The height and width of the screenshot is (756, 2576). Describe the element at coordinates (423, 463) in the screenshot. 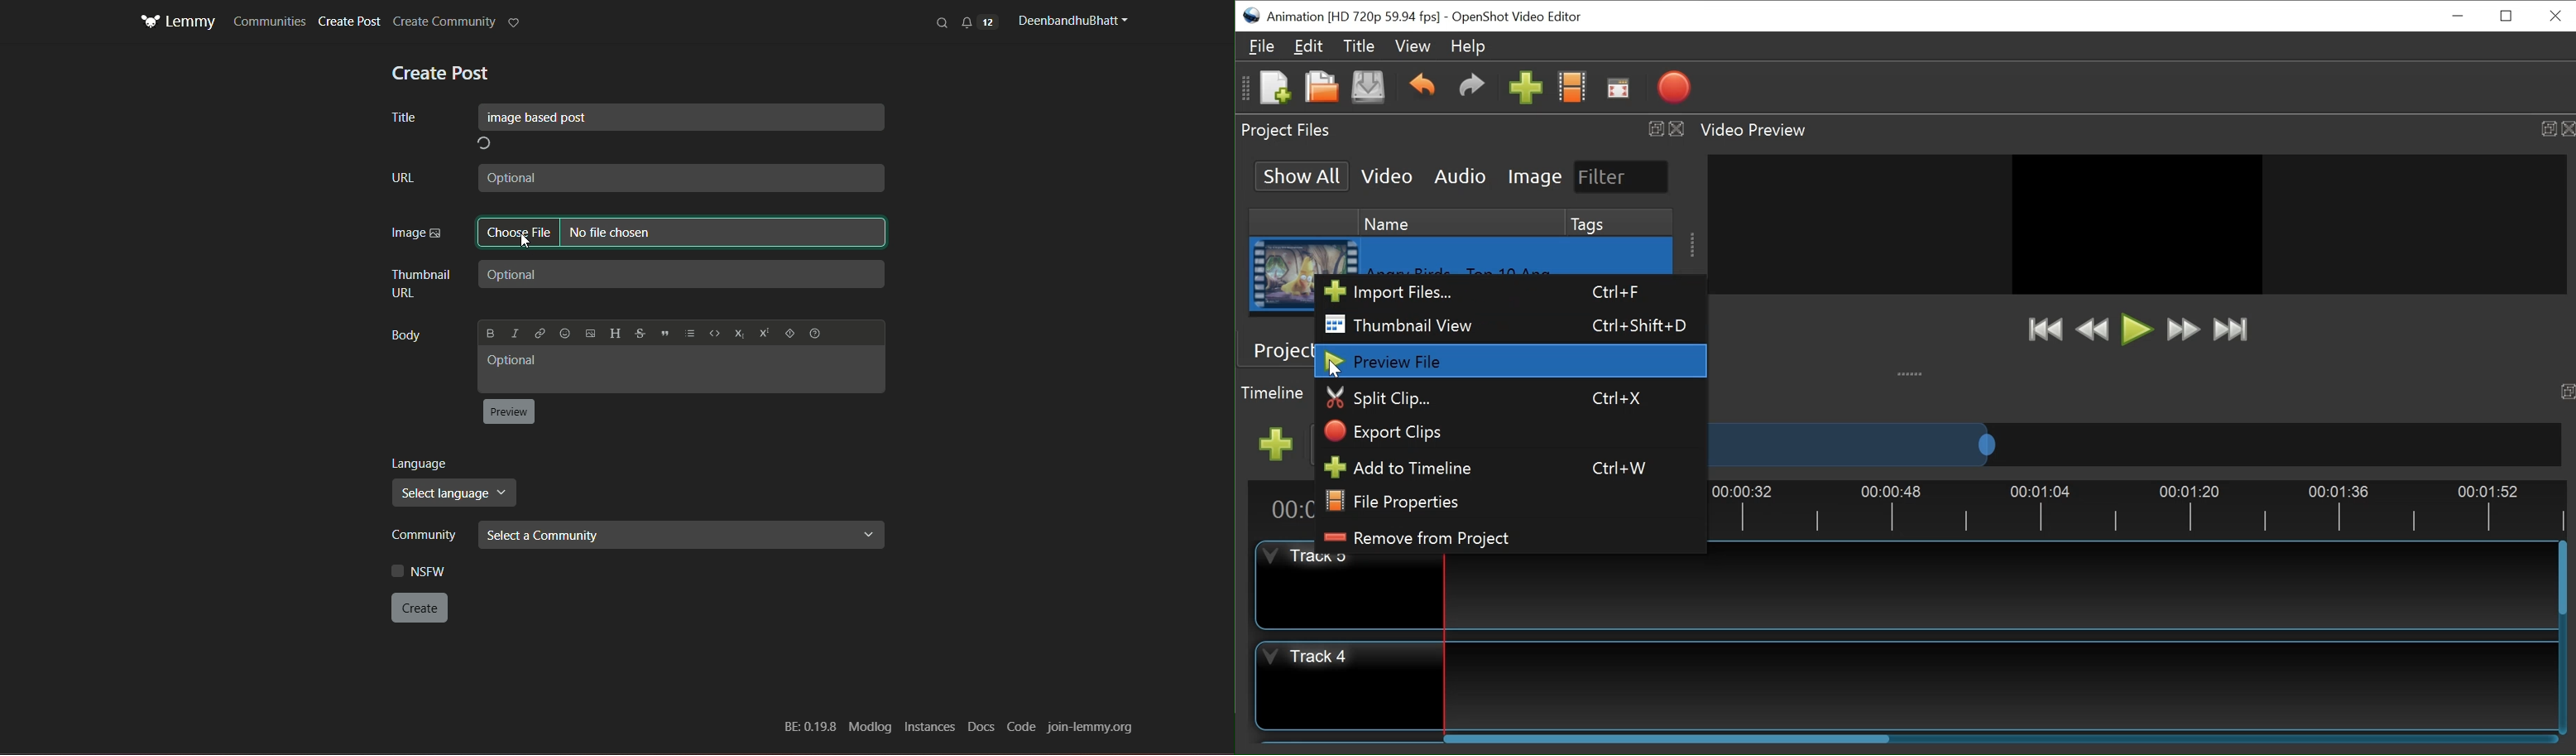

I see `language` at that location.